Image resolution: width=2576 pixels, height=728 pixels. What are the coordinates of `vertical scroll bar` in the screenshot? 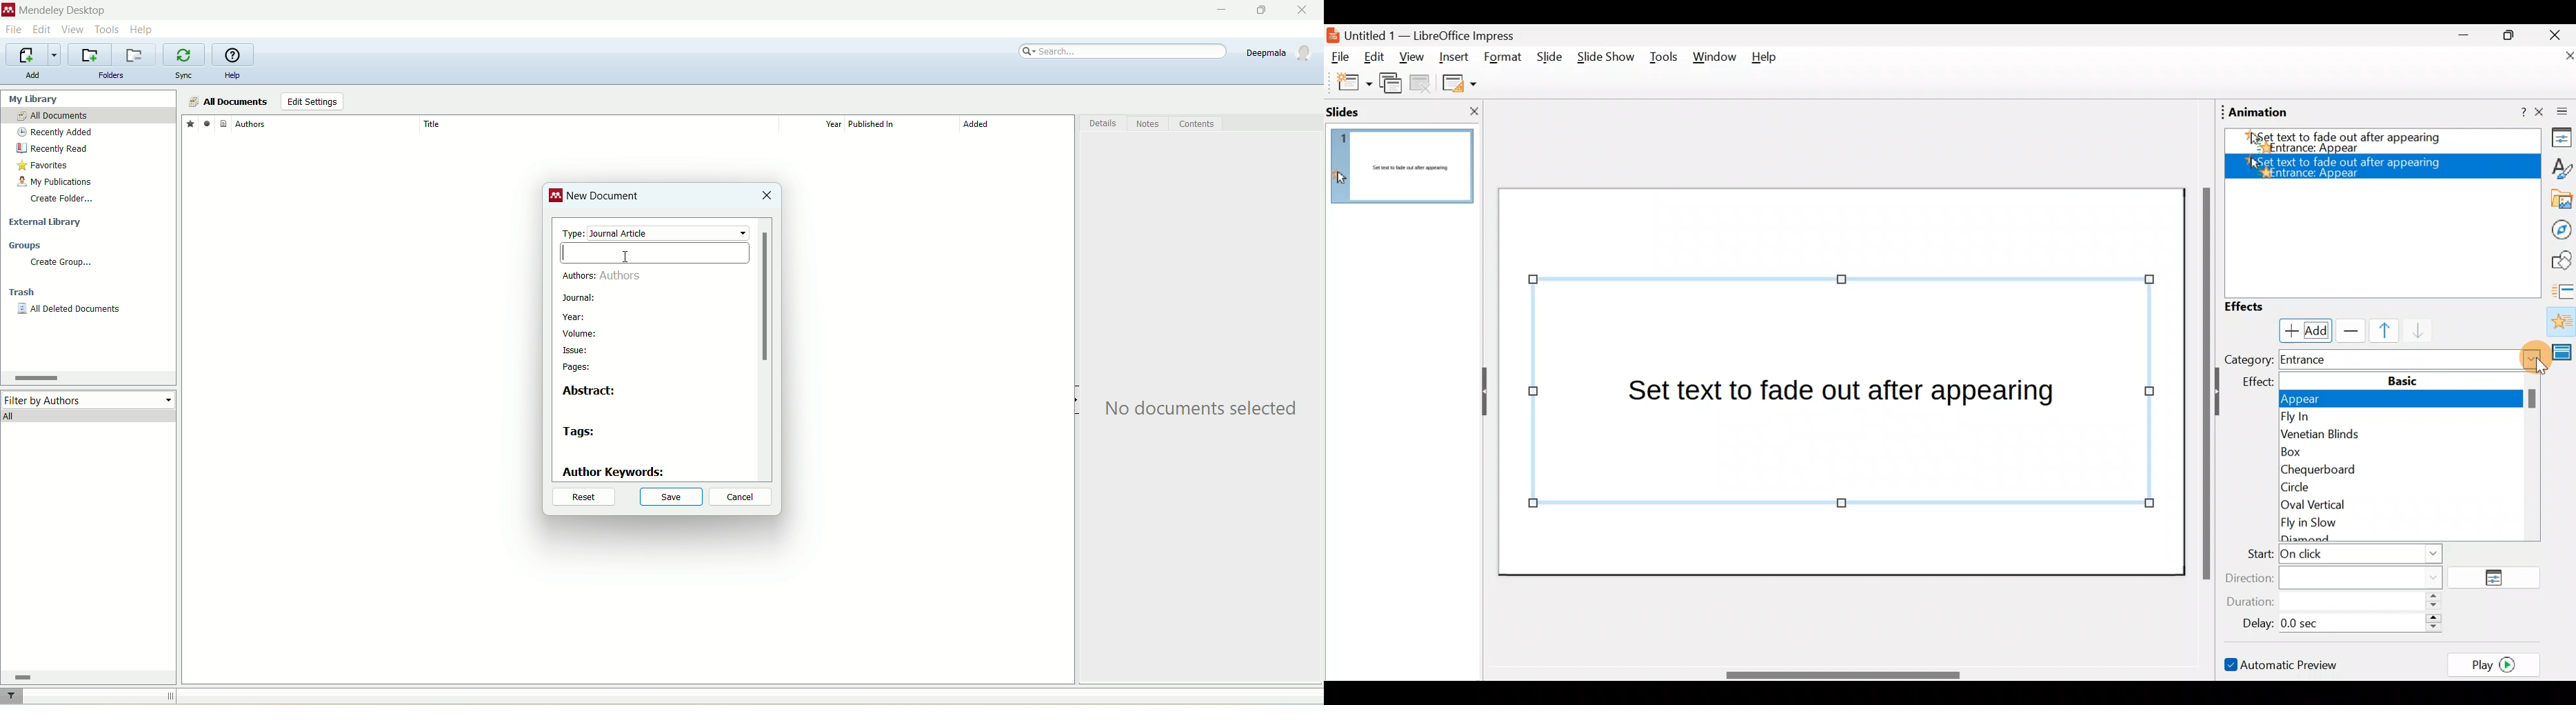 It's located at (765, 348).